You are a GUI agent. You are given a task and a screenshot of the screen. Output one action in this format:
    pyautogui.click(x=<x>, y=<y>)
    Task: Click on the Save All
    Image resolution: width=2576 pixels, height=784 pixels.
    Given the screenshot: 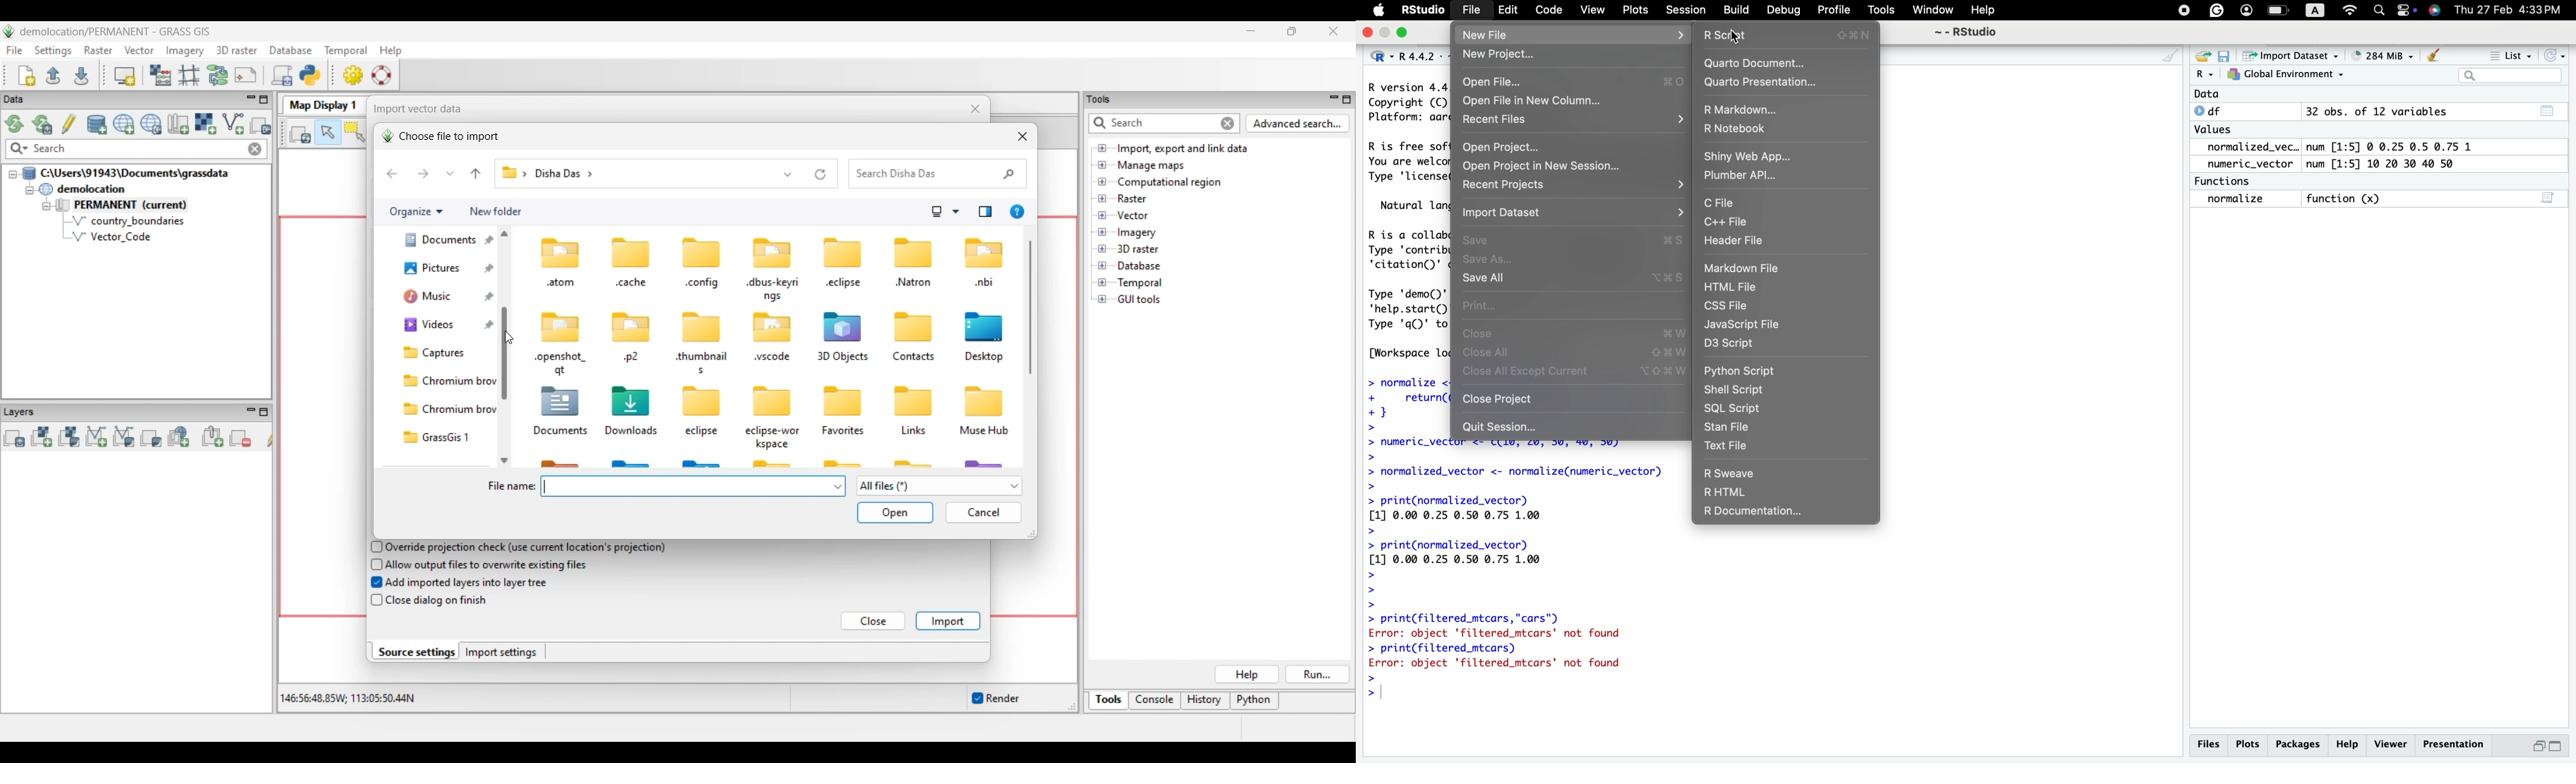 What is the action you would take?
    pyautogui.click(x=1573, y=278)
    